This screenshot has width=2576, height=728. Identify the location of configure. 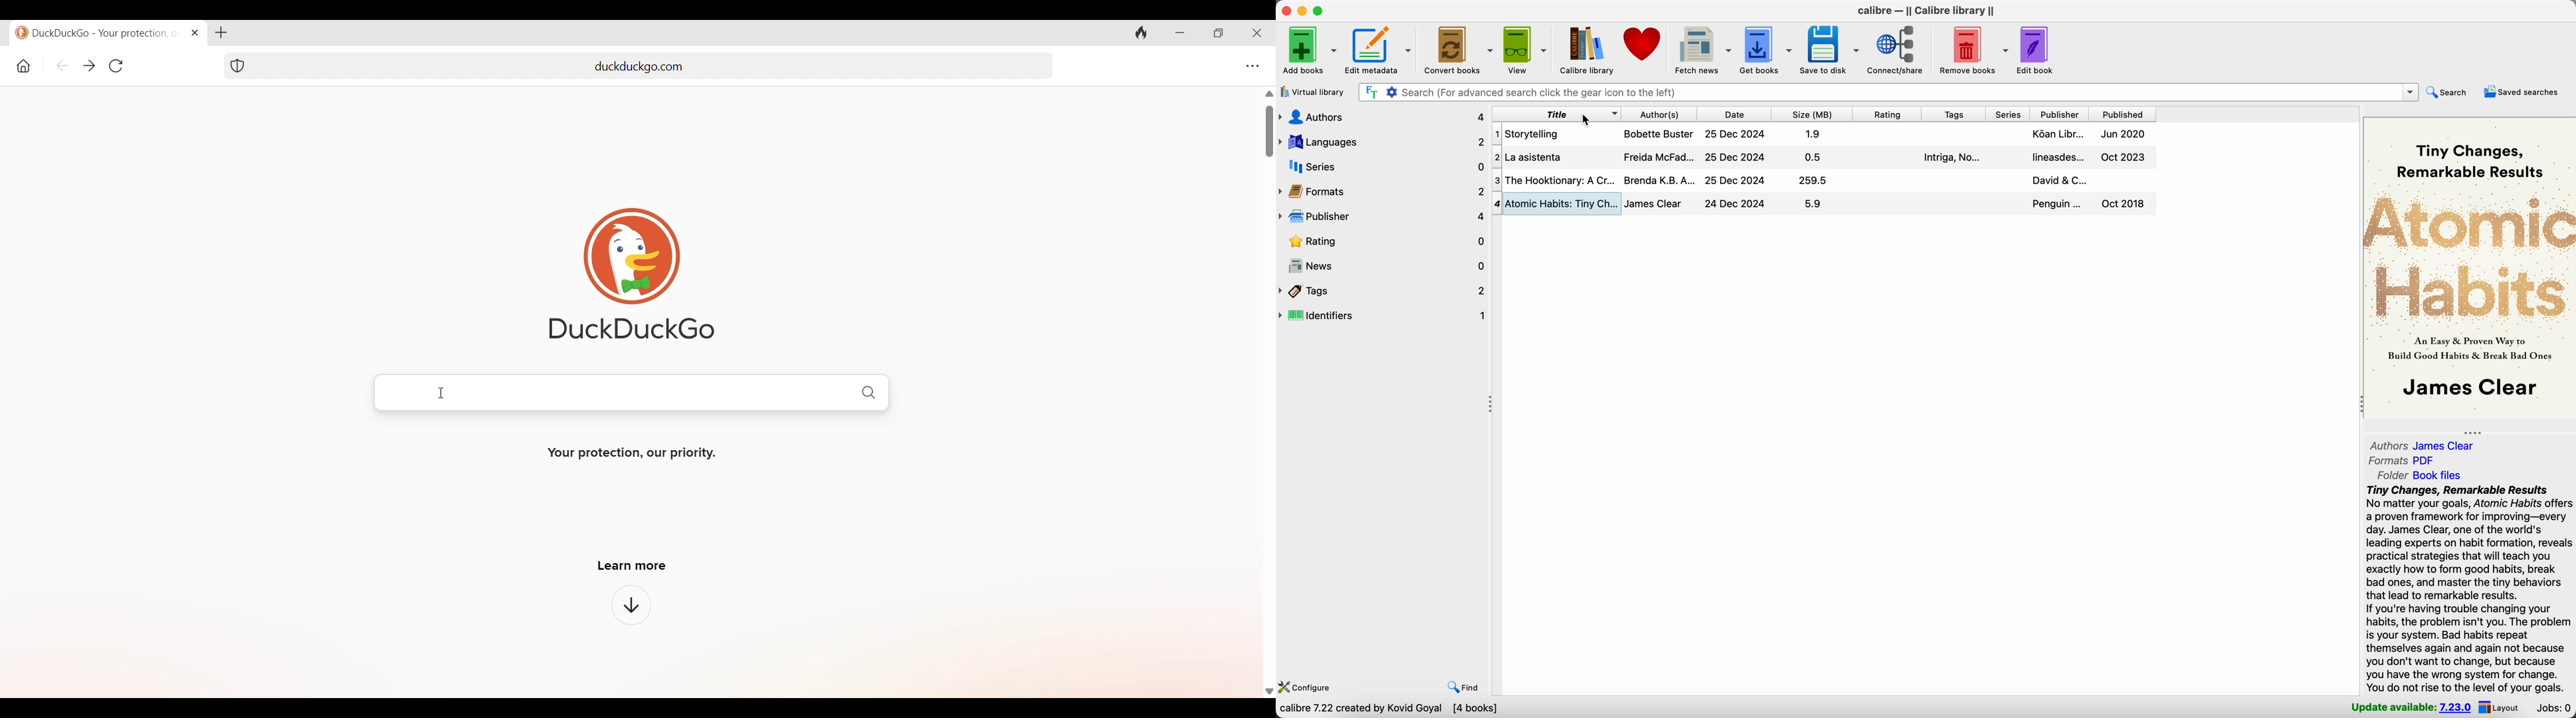
(1308, 685).